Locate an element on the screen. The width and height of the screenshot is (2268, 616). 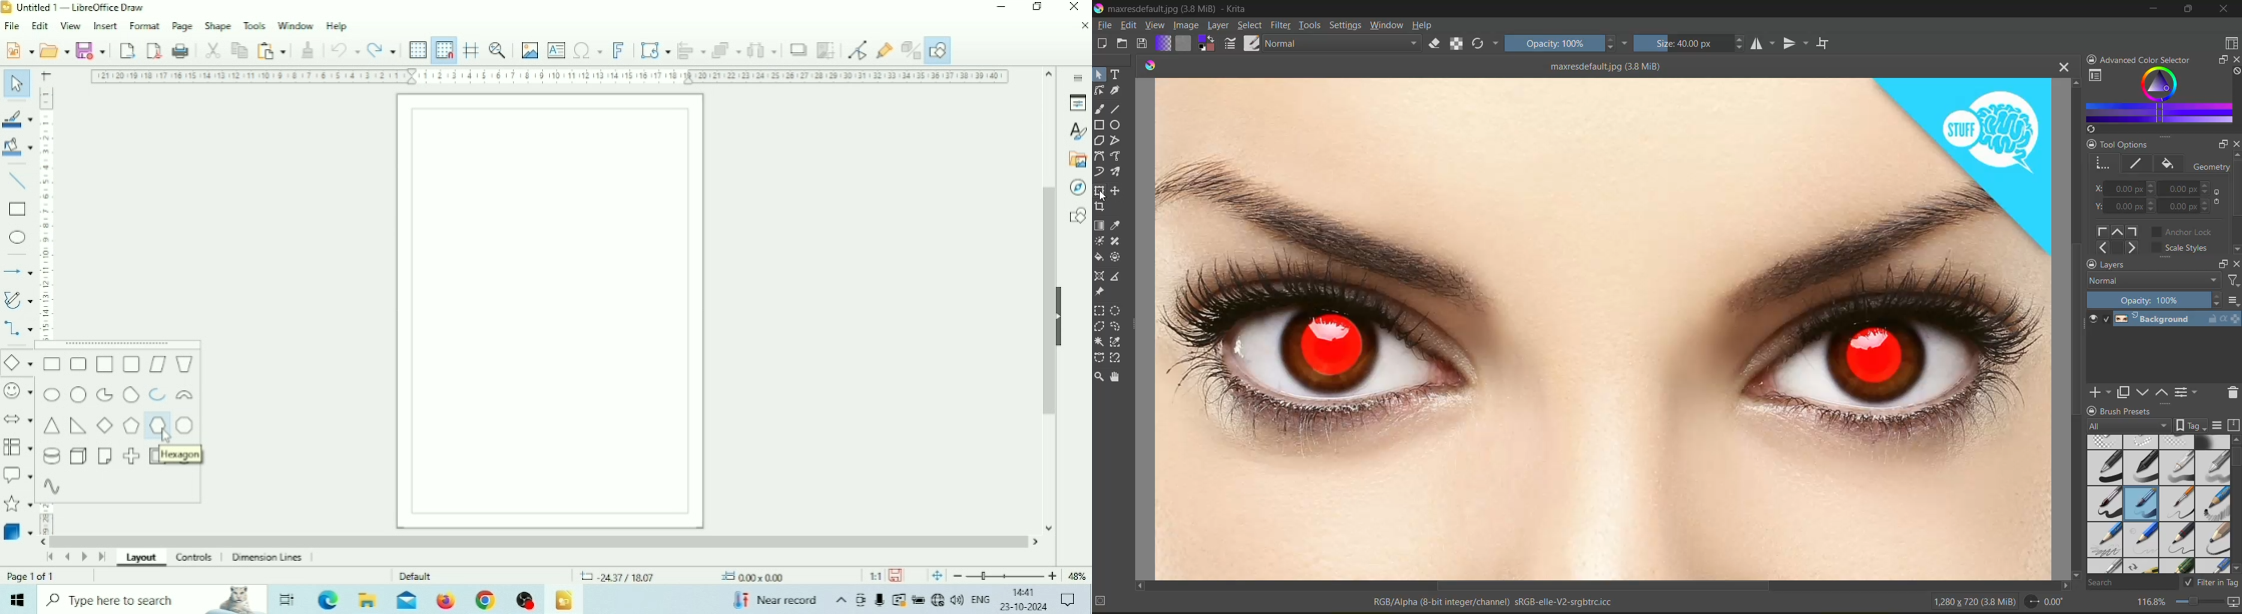
Firefox is located at coordinates (446, 600).